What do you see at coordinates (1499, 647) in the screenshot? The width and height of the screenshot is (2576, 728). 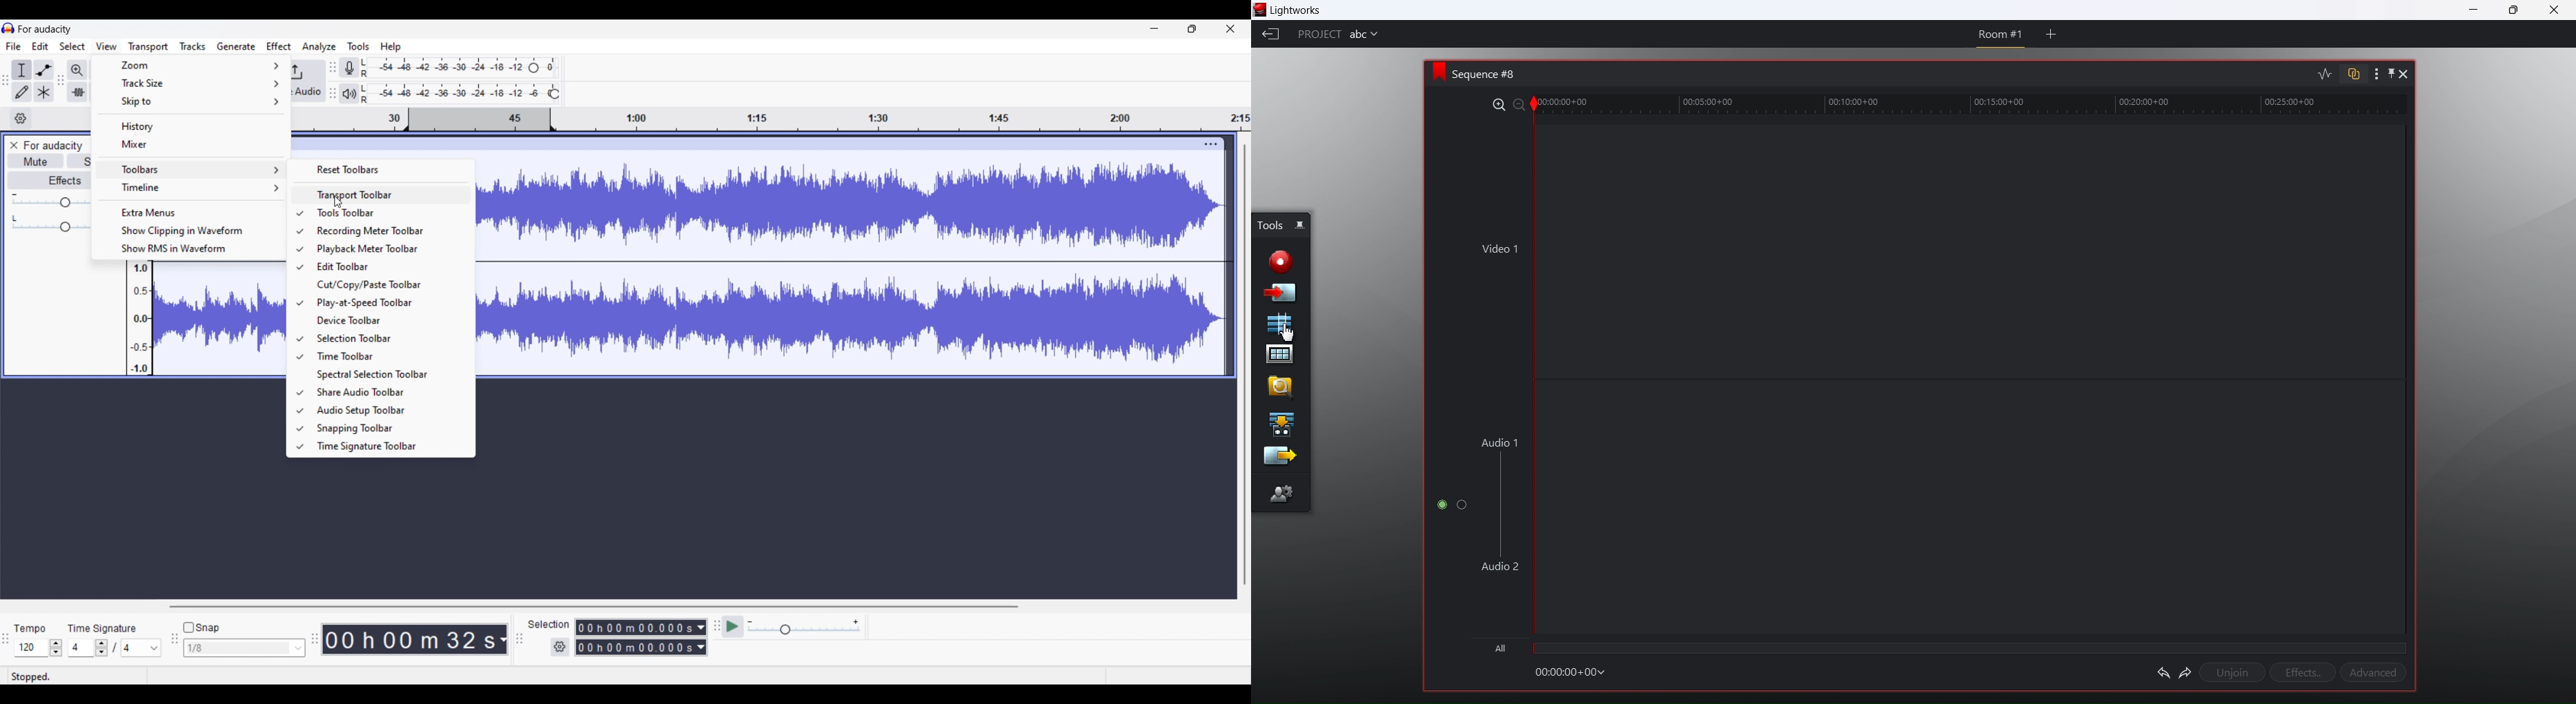 I see `all` at bounding box center [1499, 647].